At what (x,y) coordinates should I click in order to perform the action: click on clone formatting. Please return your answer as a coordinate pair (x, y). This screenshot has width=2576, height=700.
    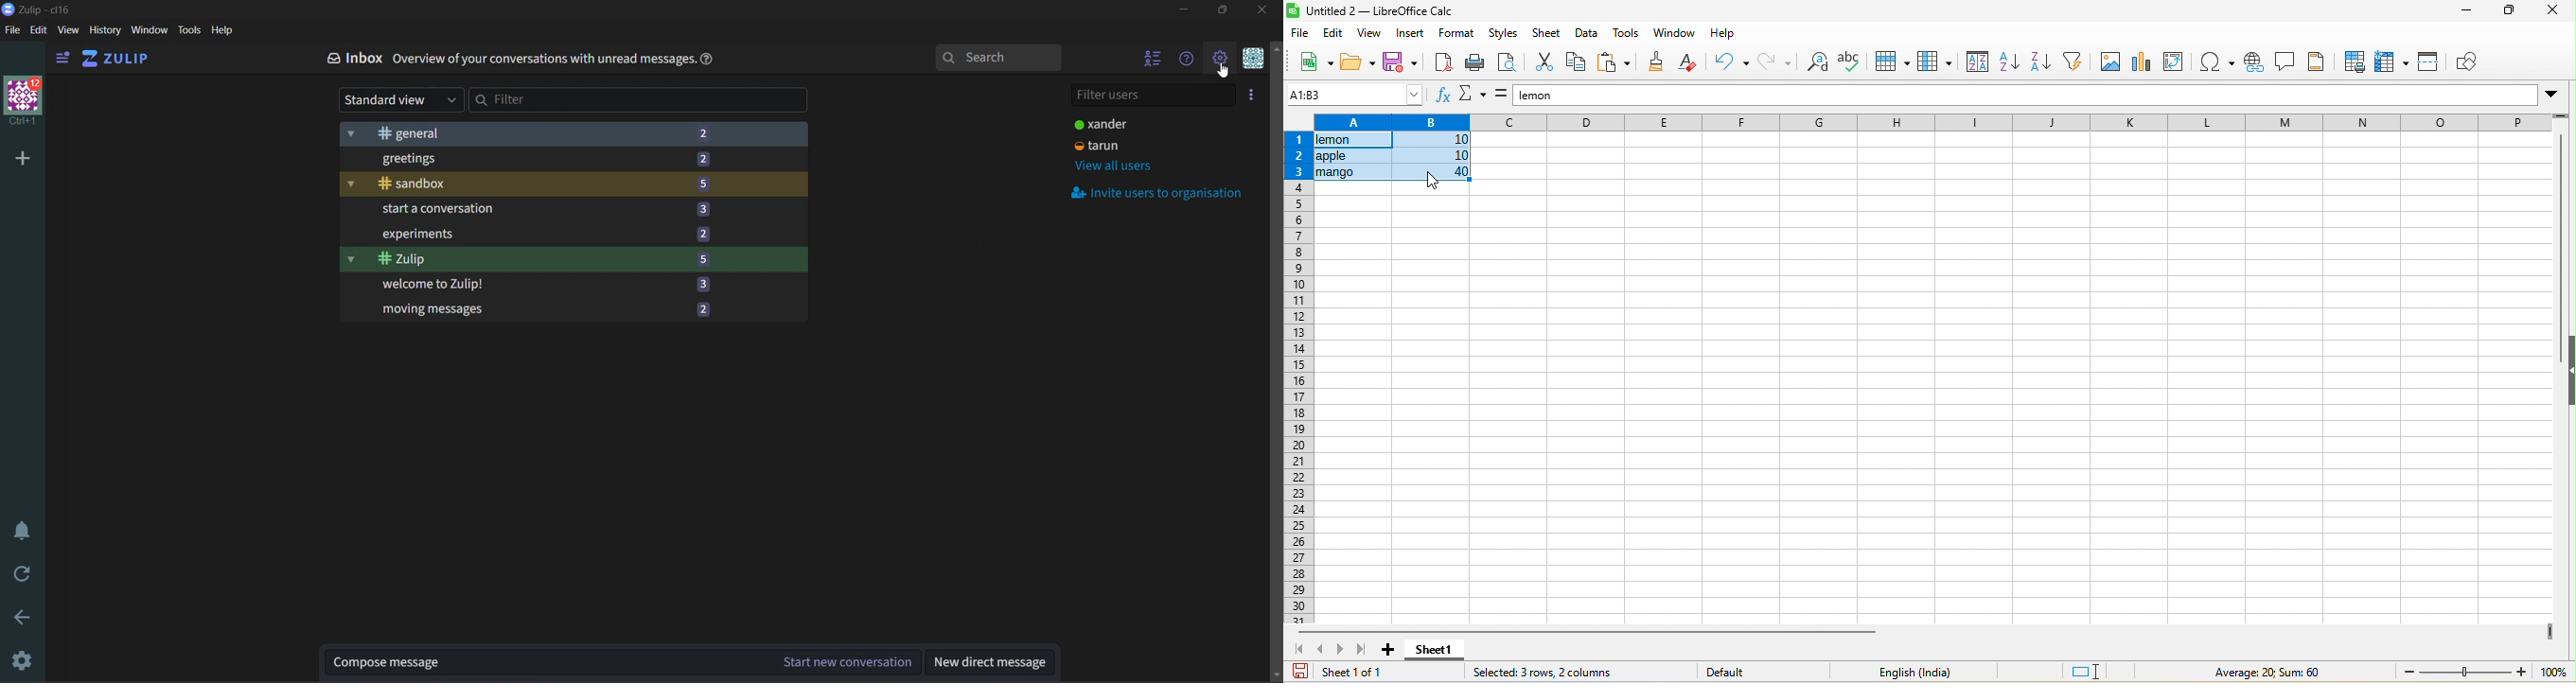
    Looking at the image, I should click on (1654, 63).